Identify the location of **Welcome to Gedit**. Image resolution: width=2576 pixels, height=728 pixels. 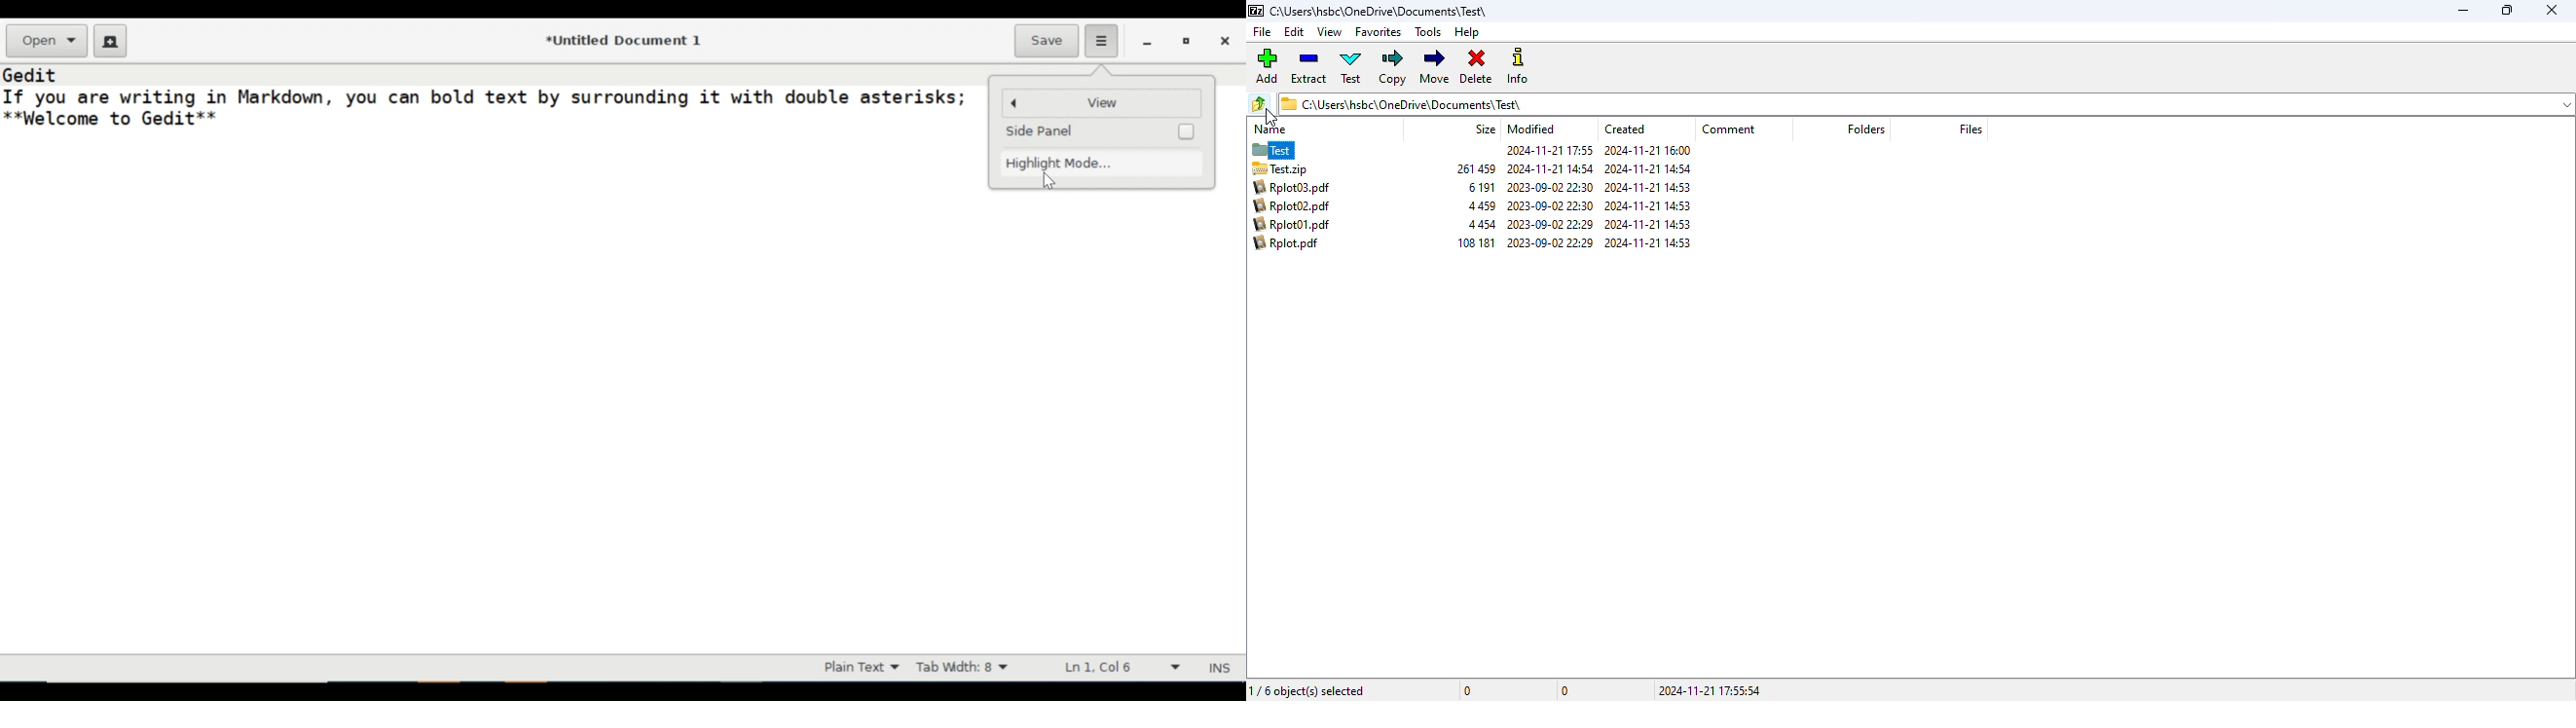
(112, 119).